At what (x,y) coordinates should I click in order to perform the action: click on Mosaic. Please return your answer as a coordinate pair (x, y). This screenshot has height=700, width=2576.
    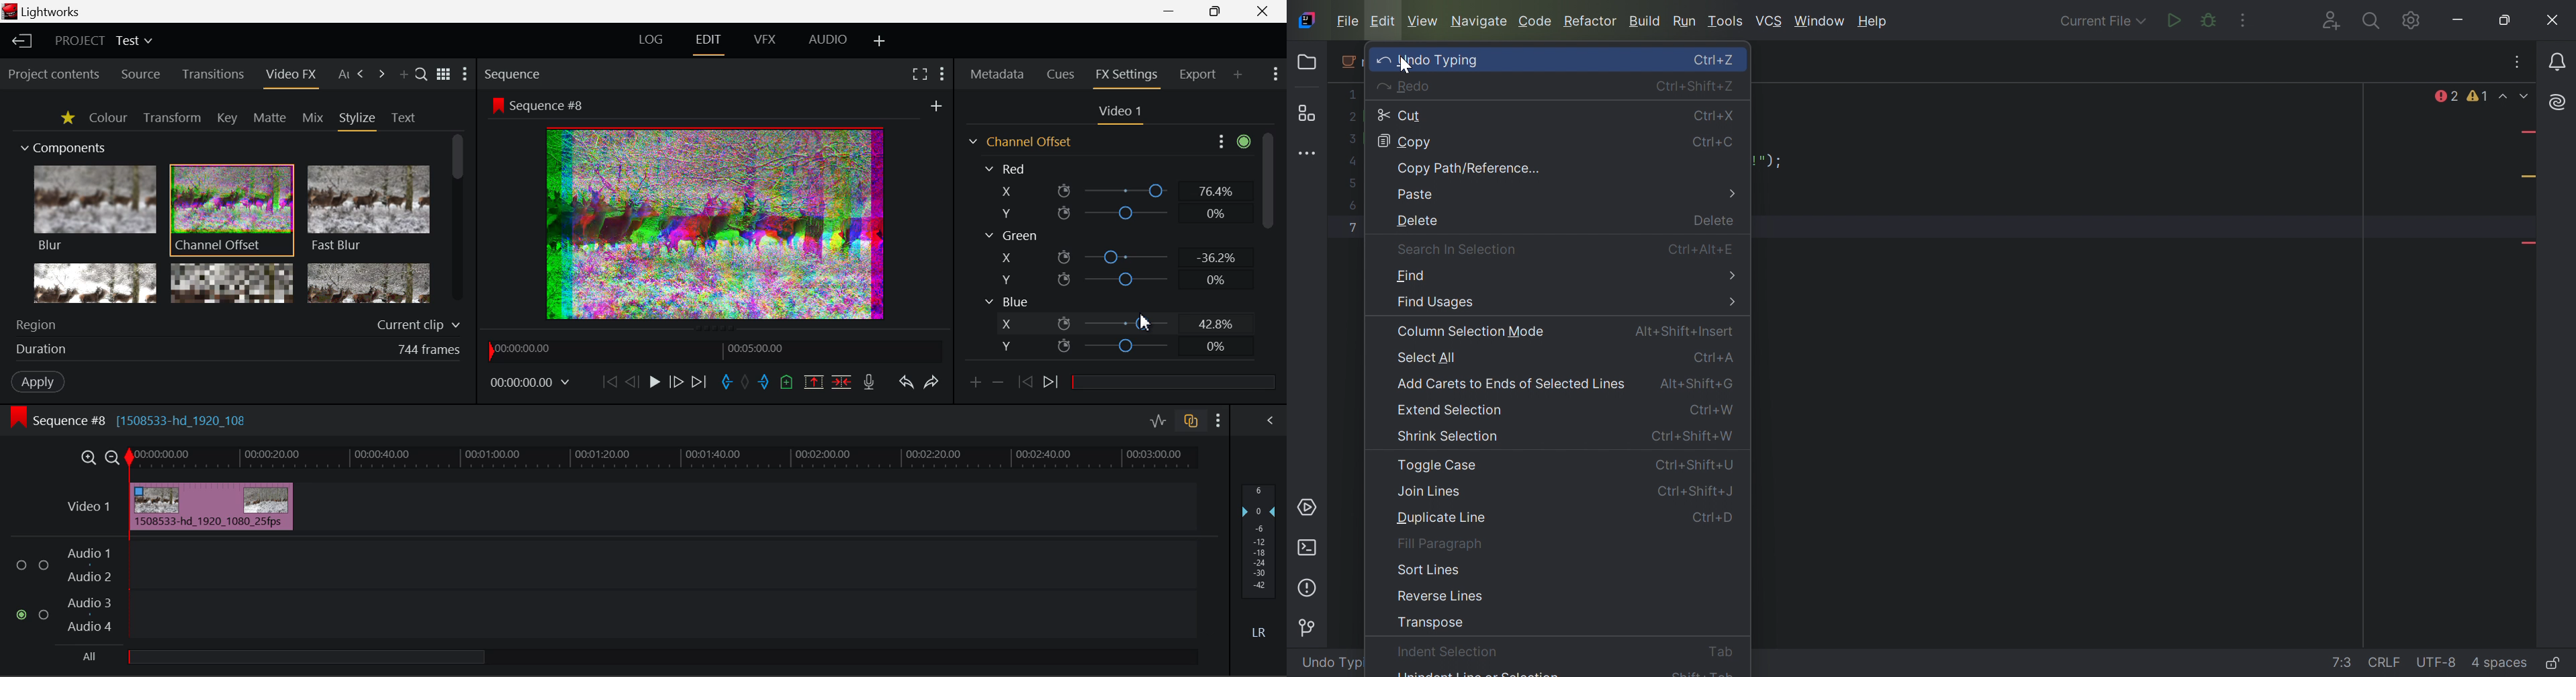
    Looking at the image, I should click on (232, 282).